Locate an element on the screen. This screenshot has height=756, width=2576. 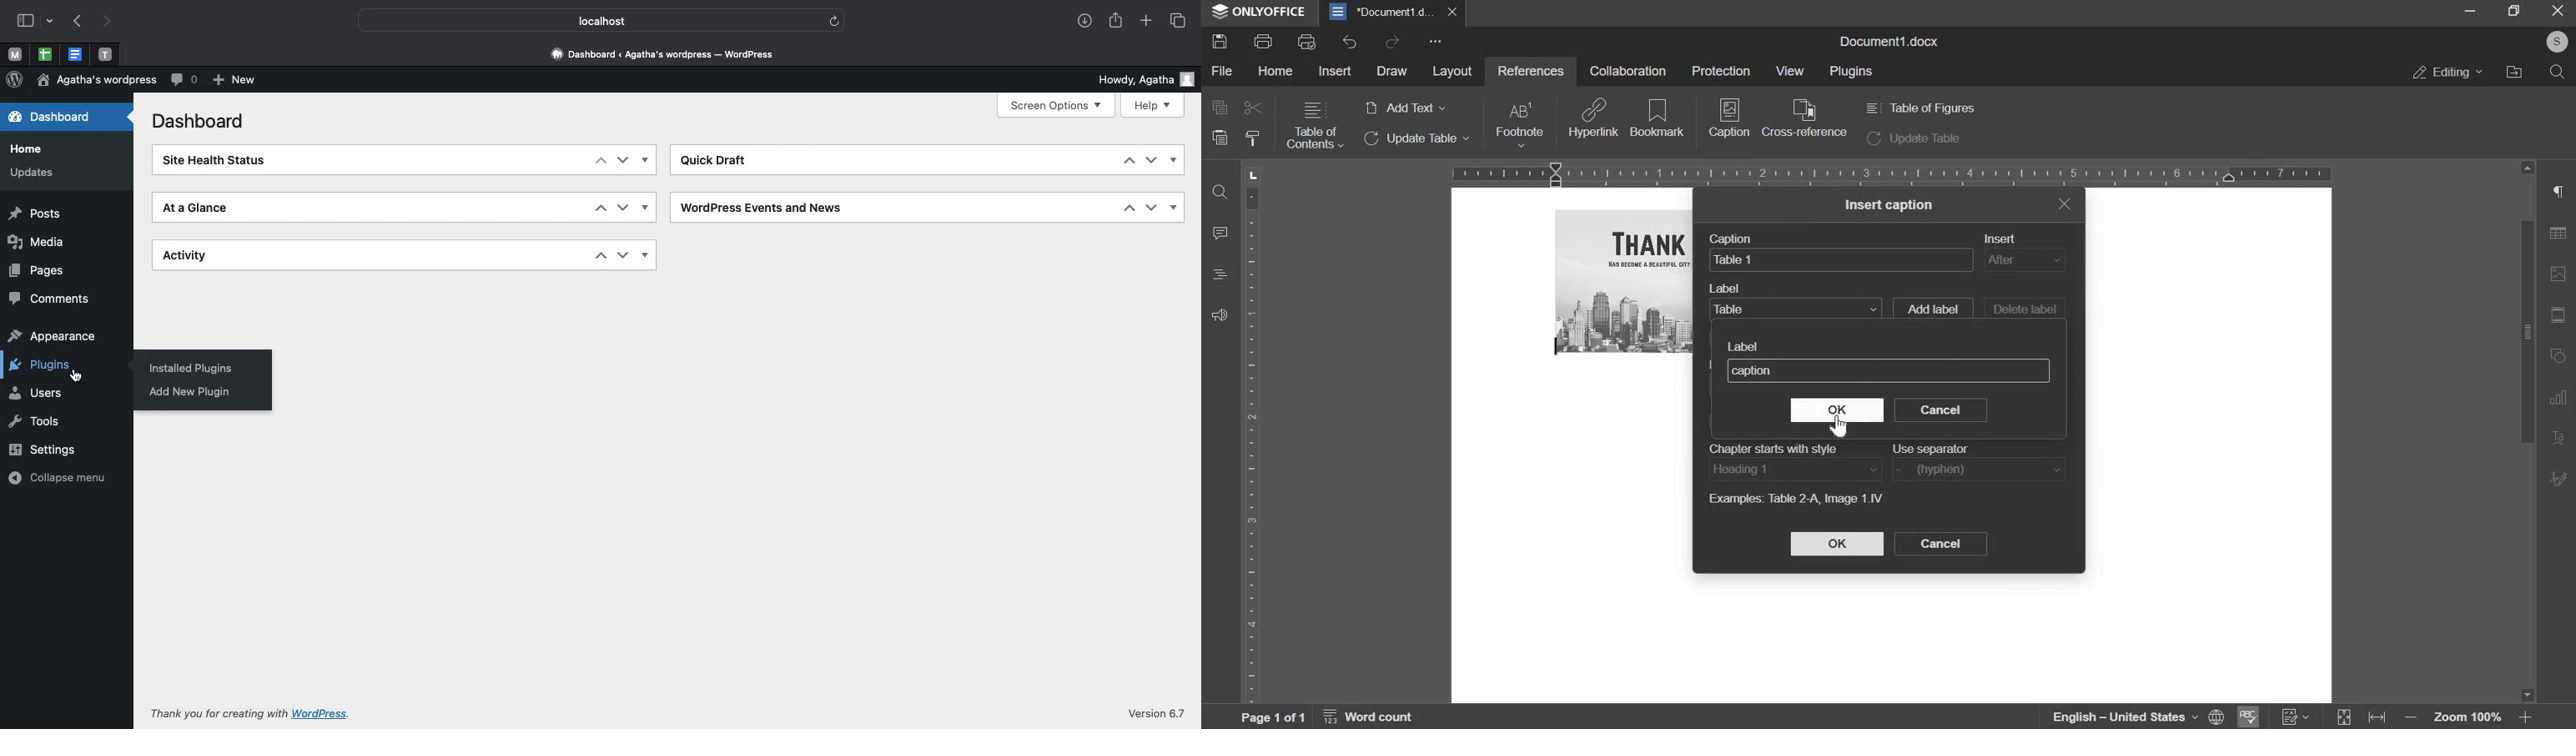
exit is located at coordinates (2559, 12).